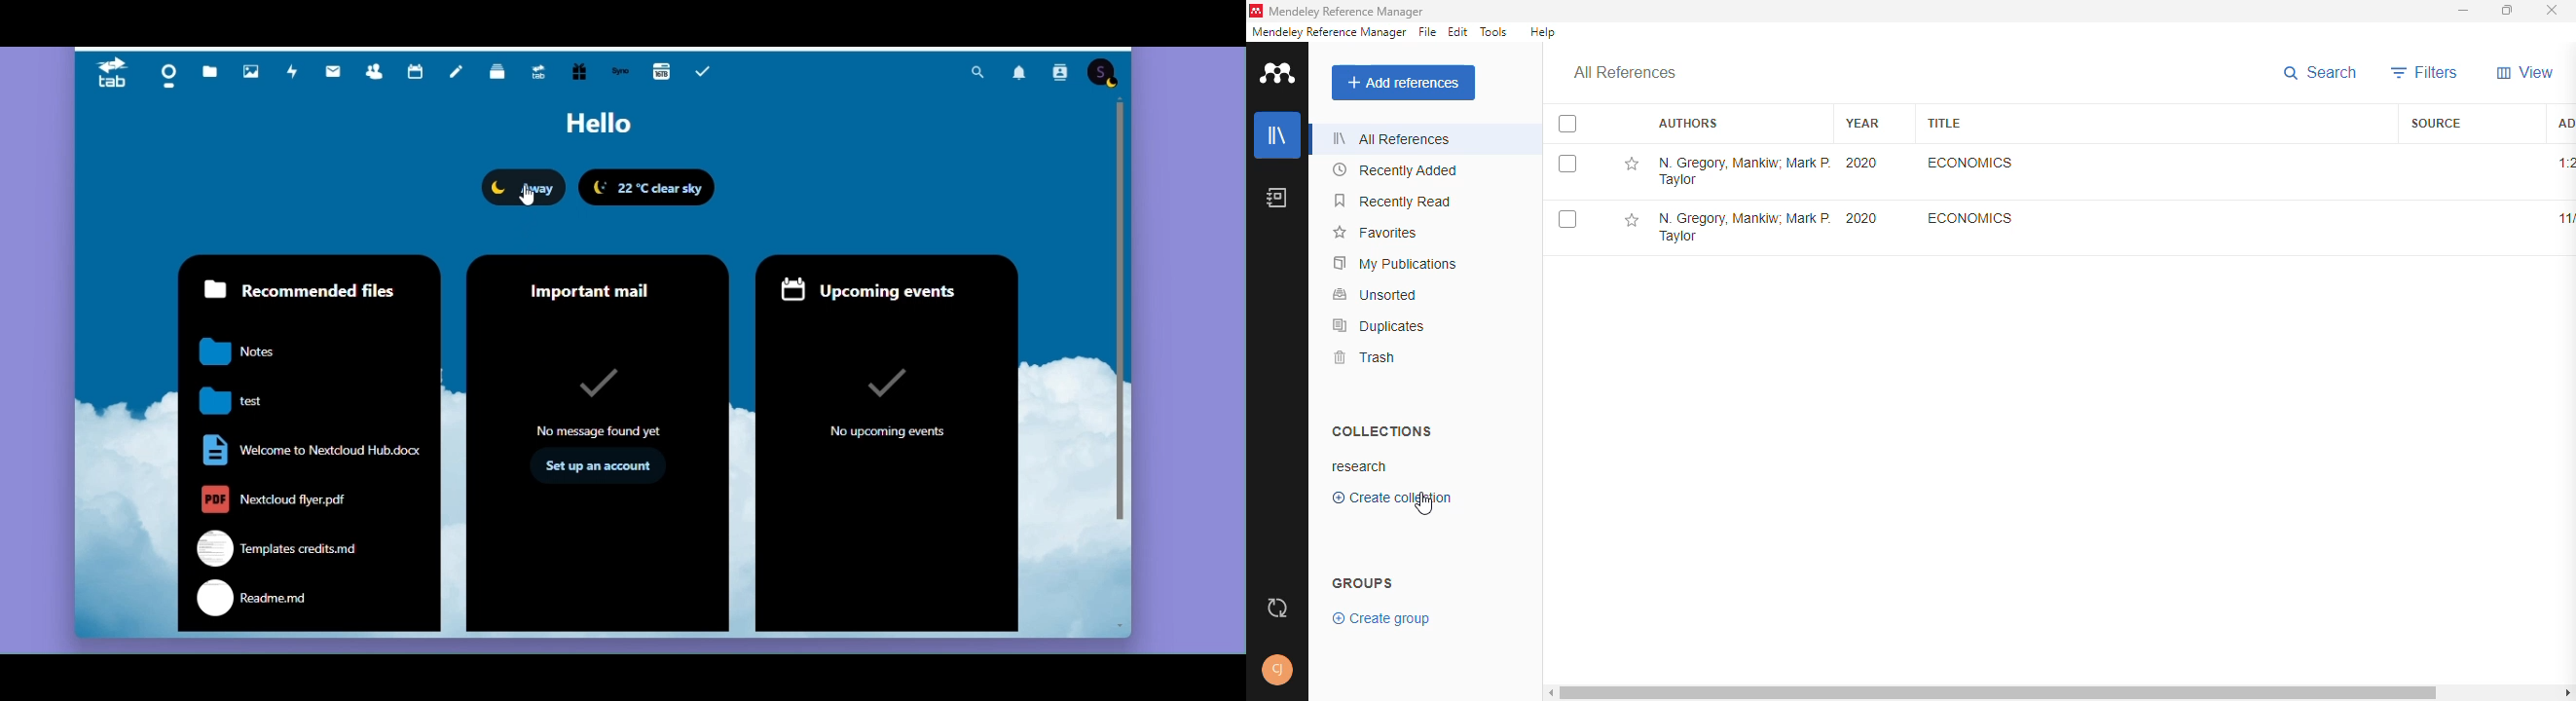 Image resolution: width=2576 pixels, height=728 pixels. What do you see at coordinates (1404, 83) in the screenshot?
I see `add references` at bounding box center [1404, 83].